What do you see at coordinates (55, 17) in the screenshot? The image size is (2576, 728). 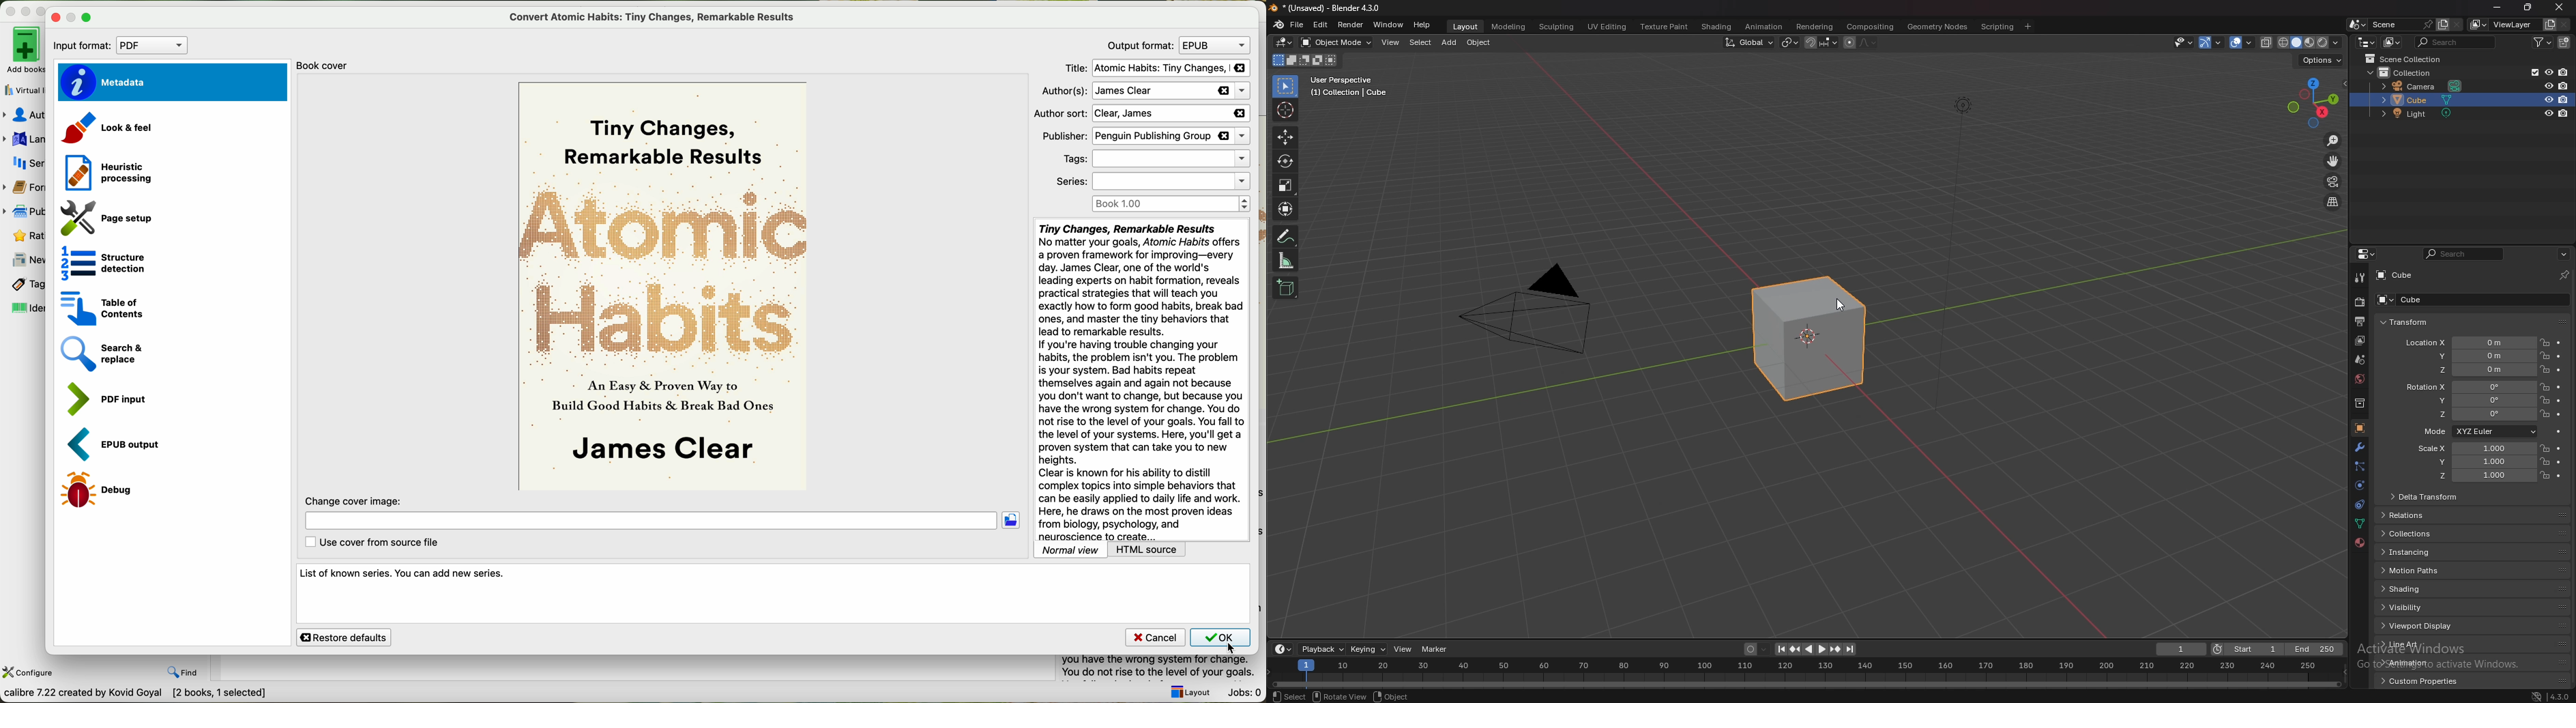 I see `close` at bounding box center [55, 17].